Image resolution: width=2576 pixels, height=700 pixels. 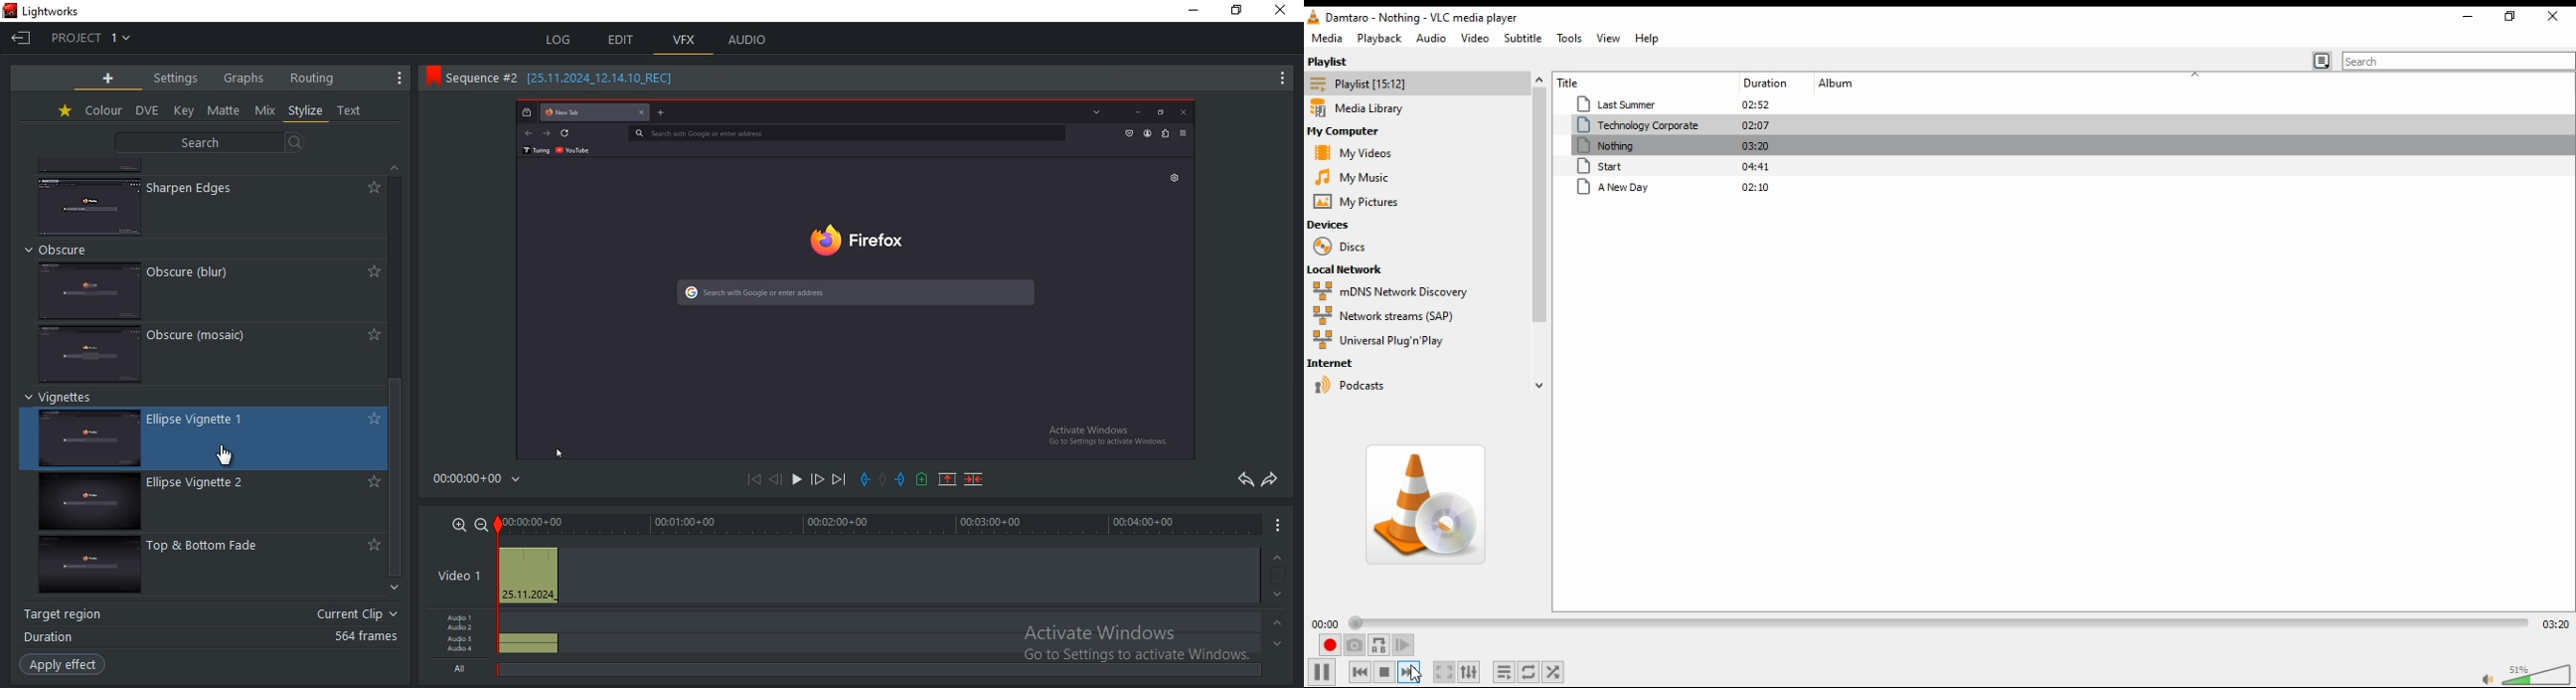 What do you see at coordinates (747, 38) in the screenshot?
I see `audio` at bounding box center [747, 38].